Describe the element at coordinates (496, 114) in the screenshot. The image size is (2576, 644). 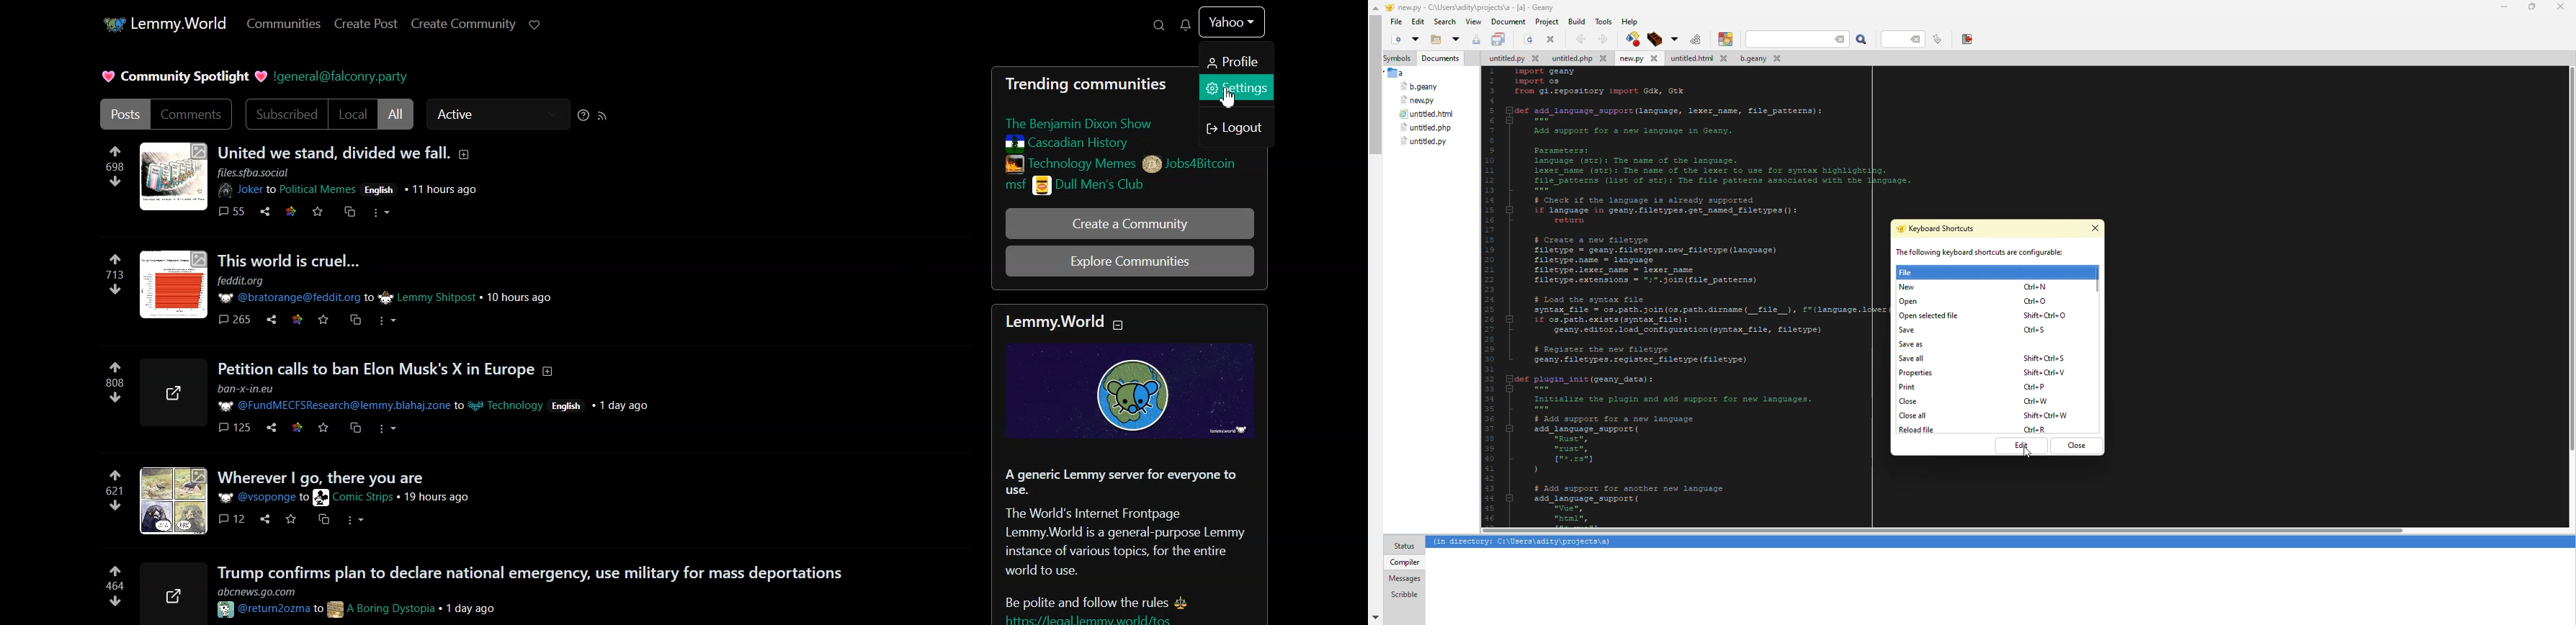
I see `Active` at that location.